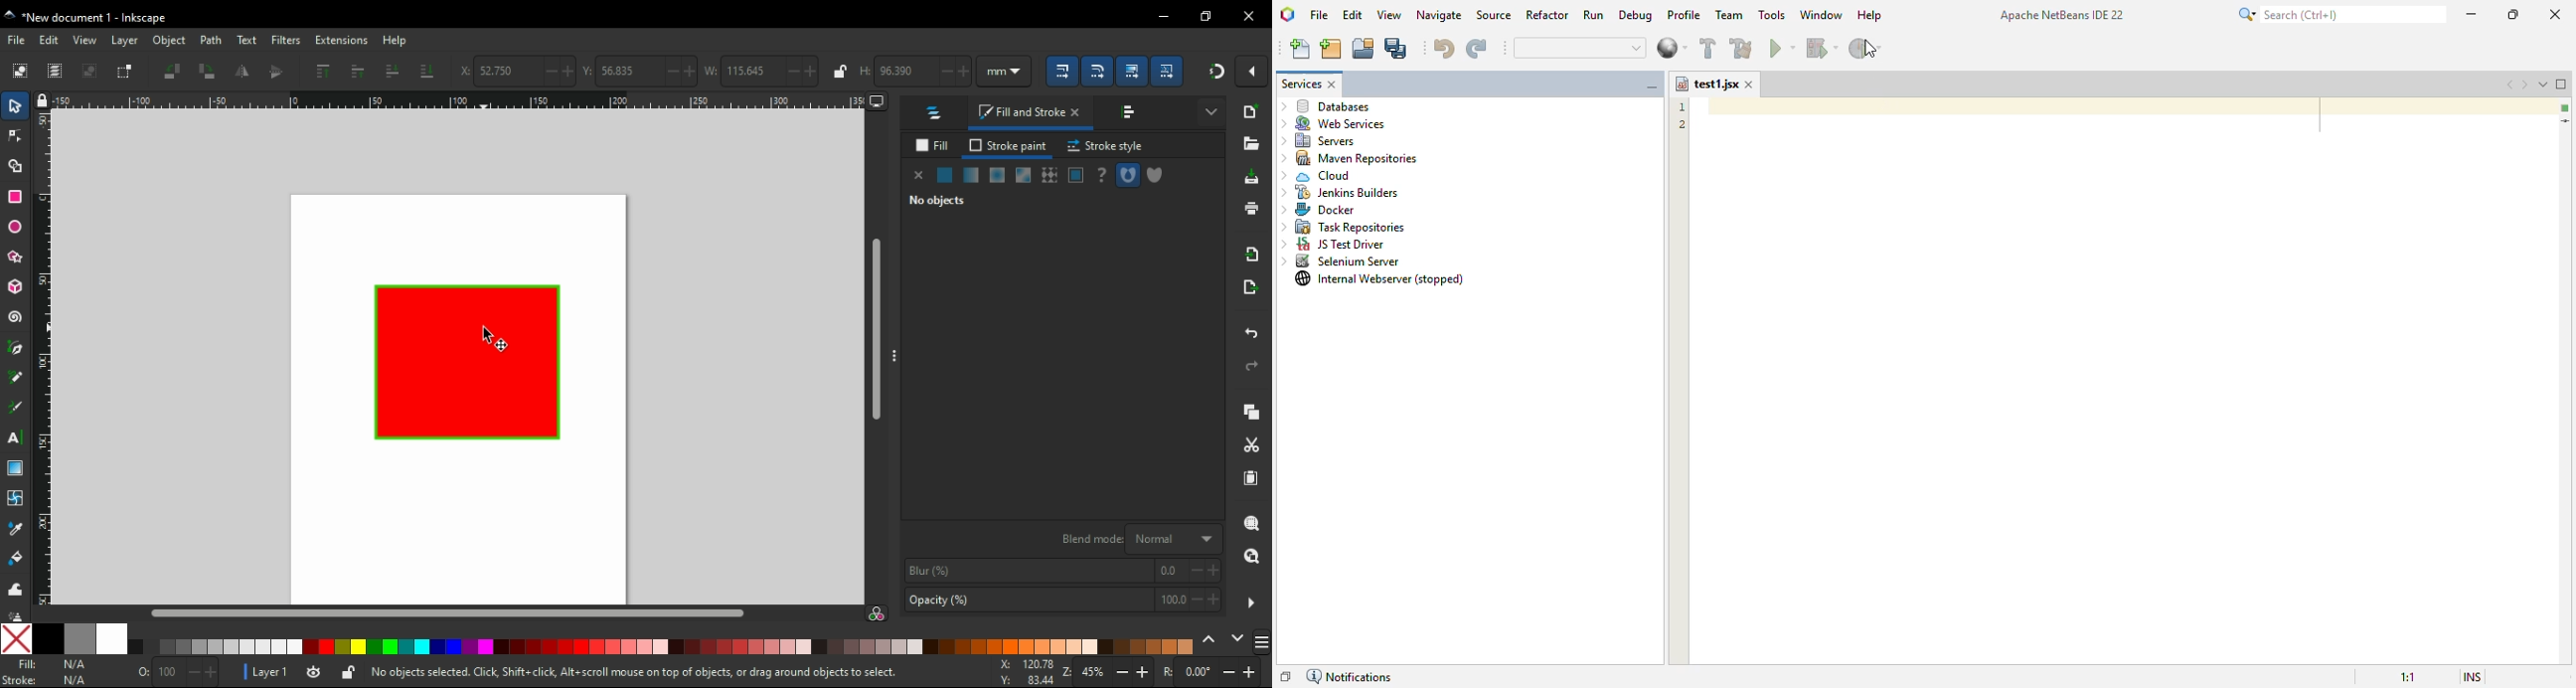 This screenshot has width=2576, height=700. Describe the element at coordinates (1134, 672) in the screenshot. I see `increase/decrease` at that location.